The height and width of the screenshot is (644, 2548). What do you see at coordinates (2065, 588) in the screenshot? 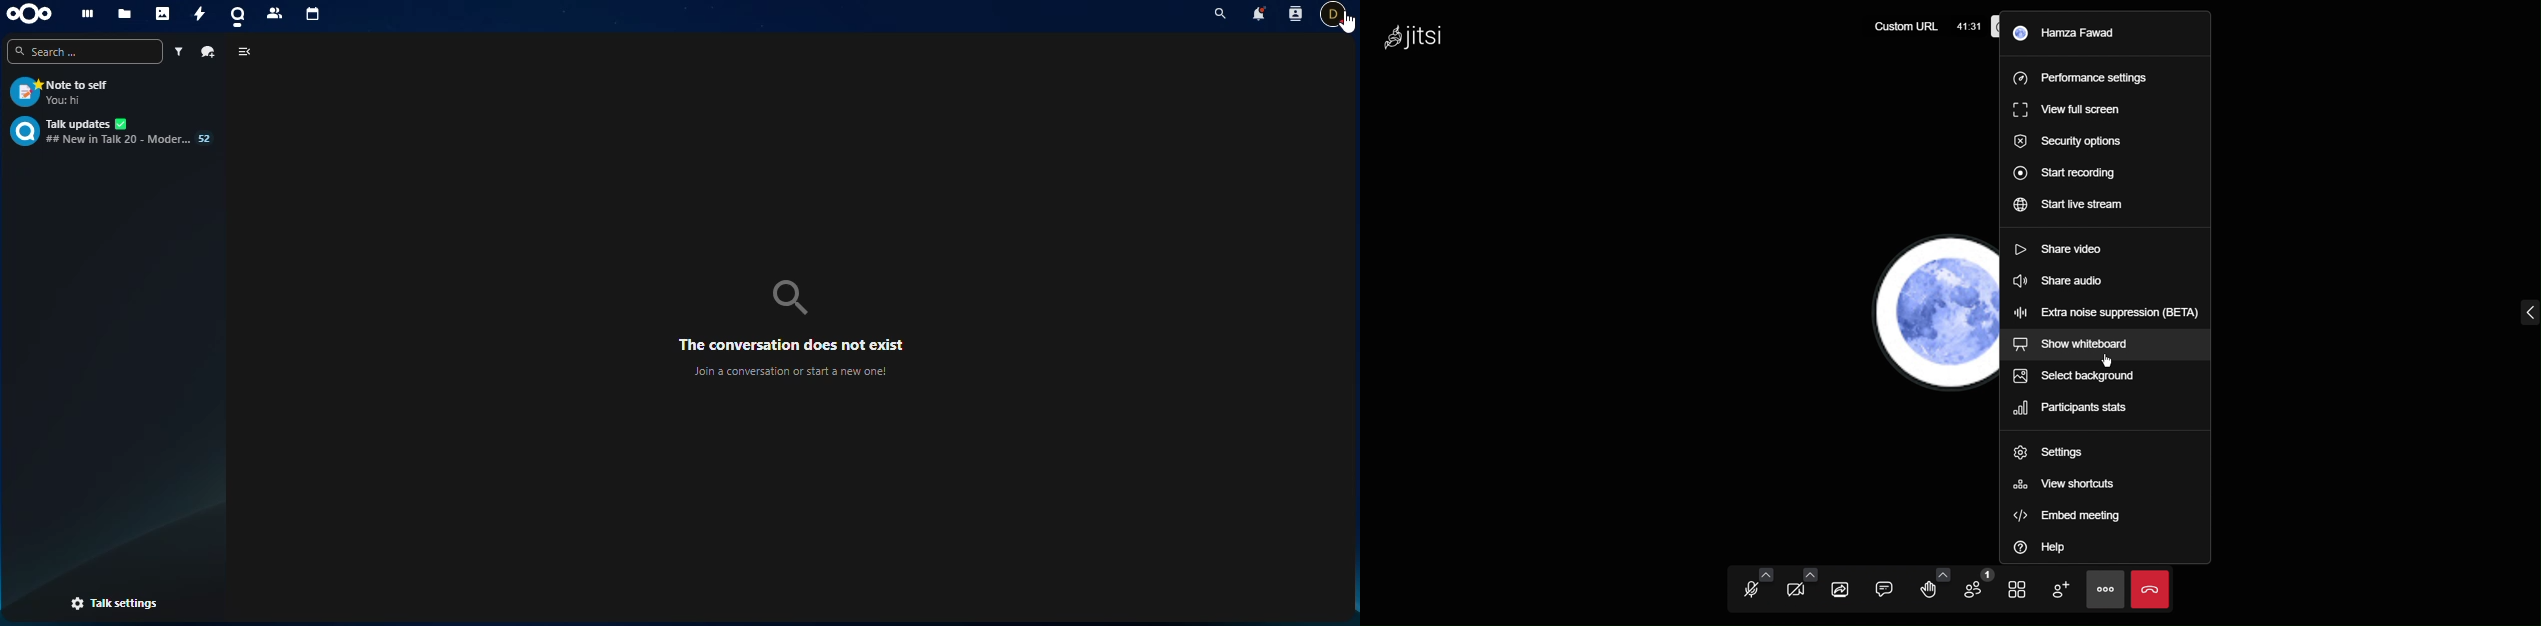
I see `Add Participant` at bounding box center [2065, 588].